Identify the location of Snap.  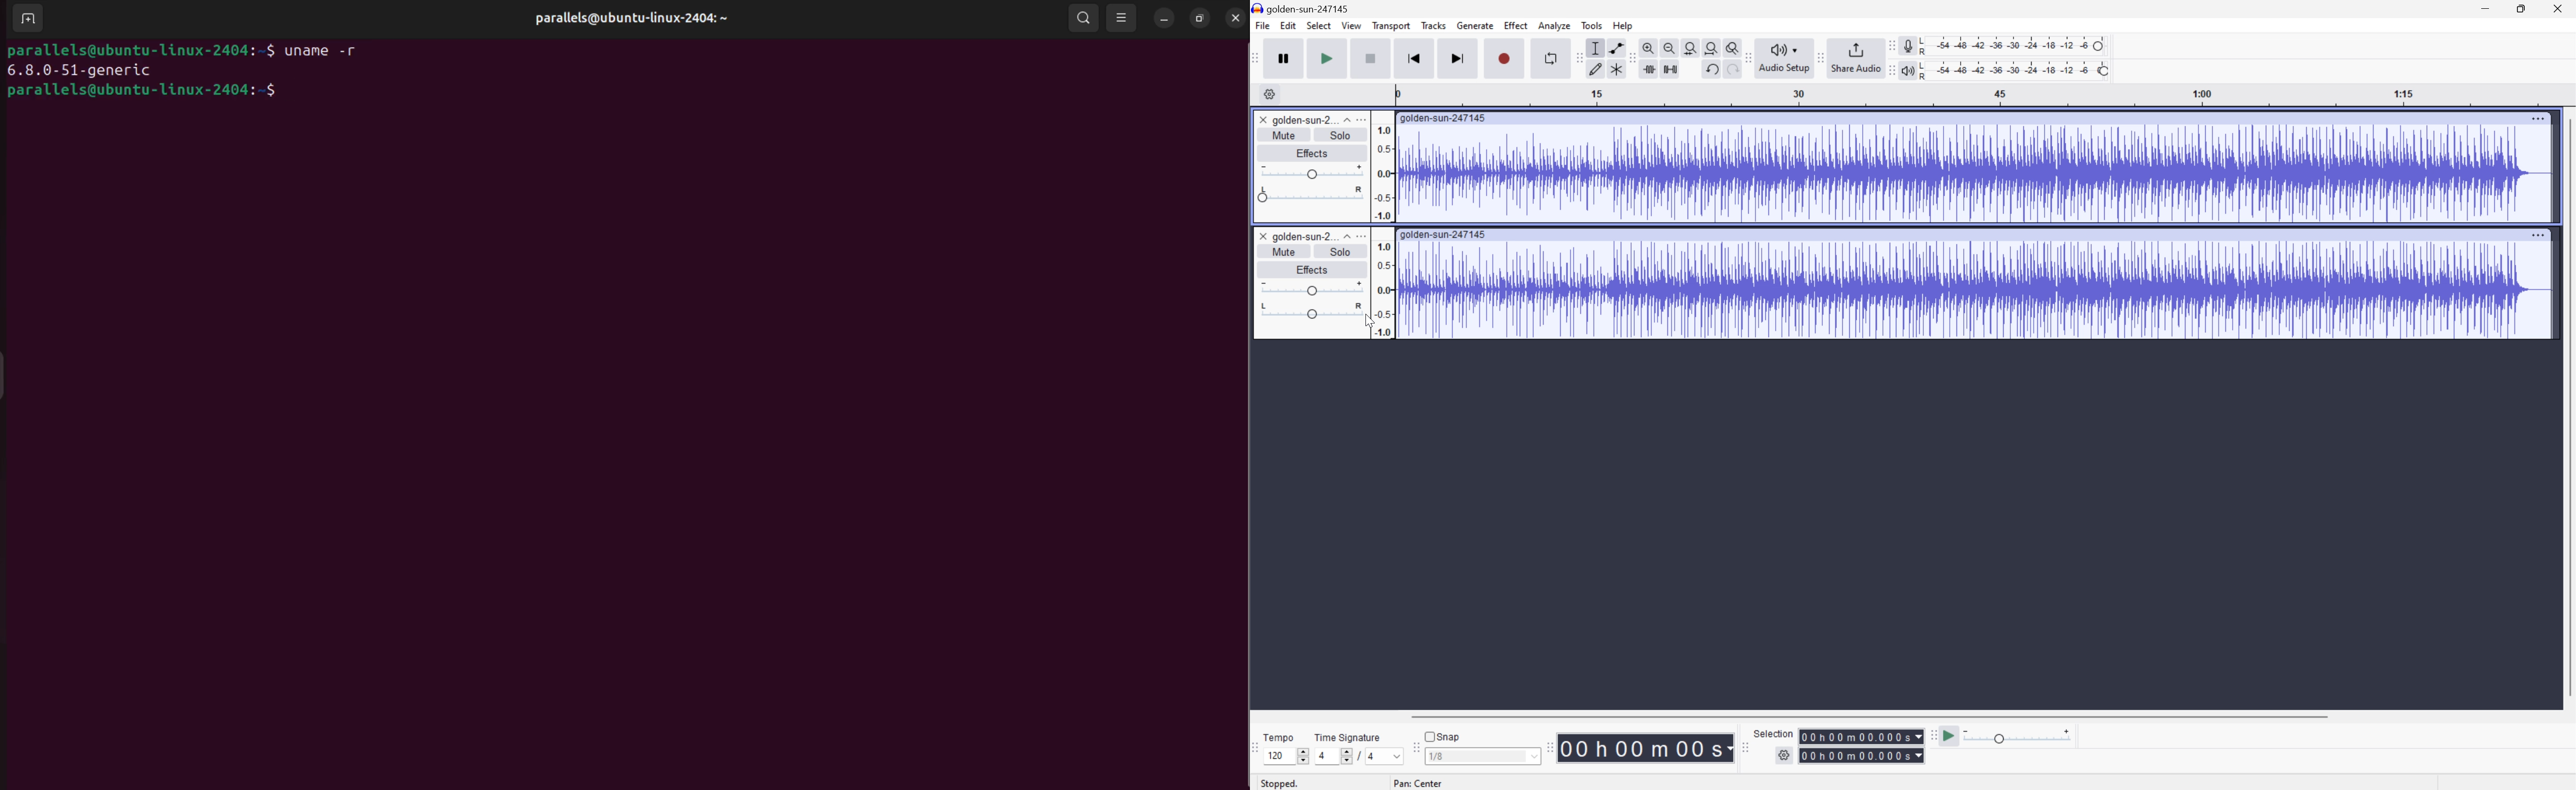
(1443, 736).